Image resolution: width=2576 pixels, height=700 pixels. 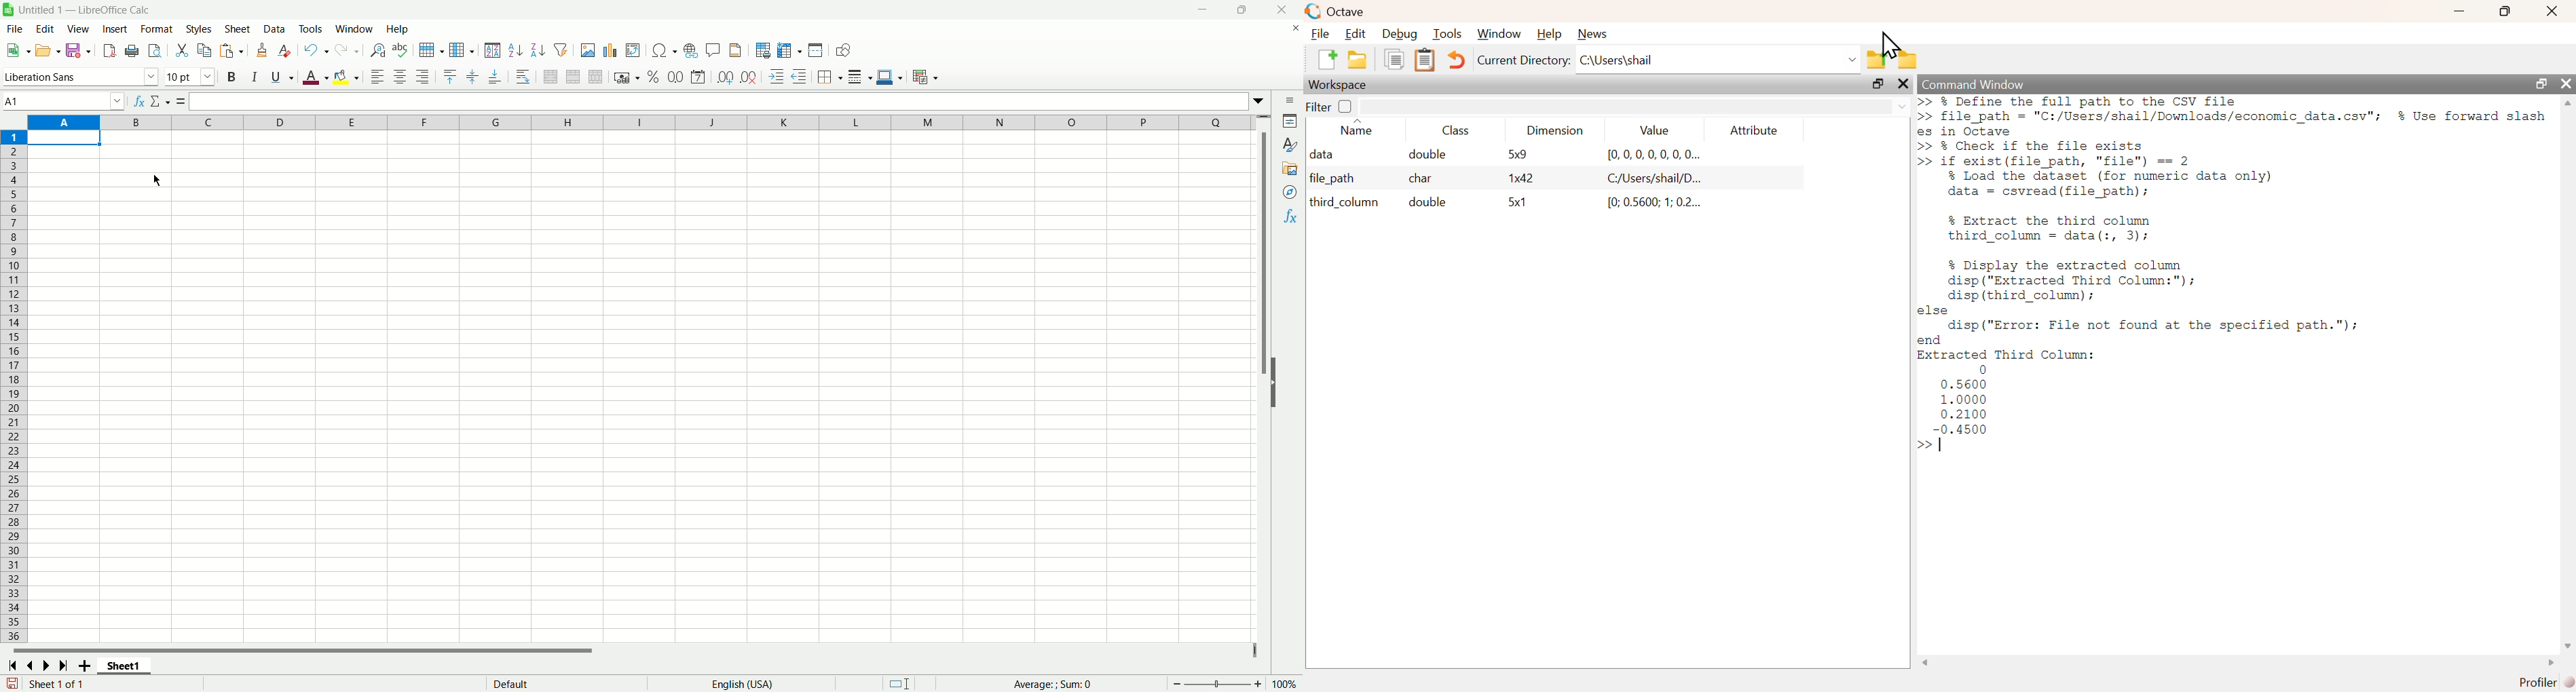 What do you see at coordinates (1559, 131) in the screenshot?
I see `Dimension` at bounding box center [1559, 131].